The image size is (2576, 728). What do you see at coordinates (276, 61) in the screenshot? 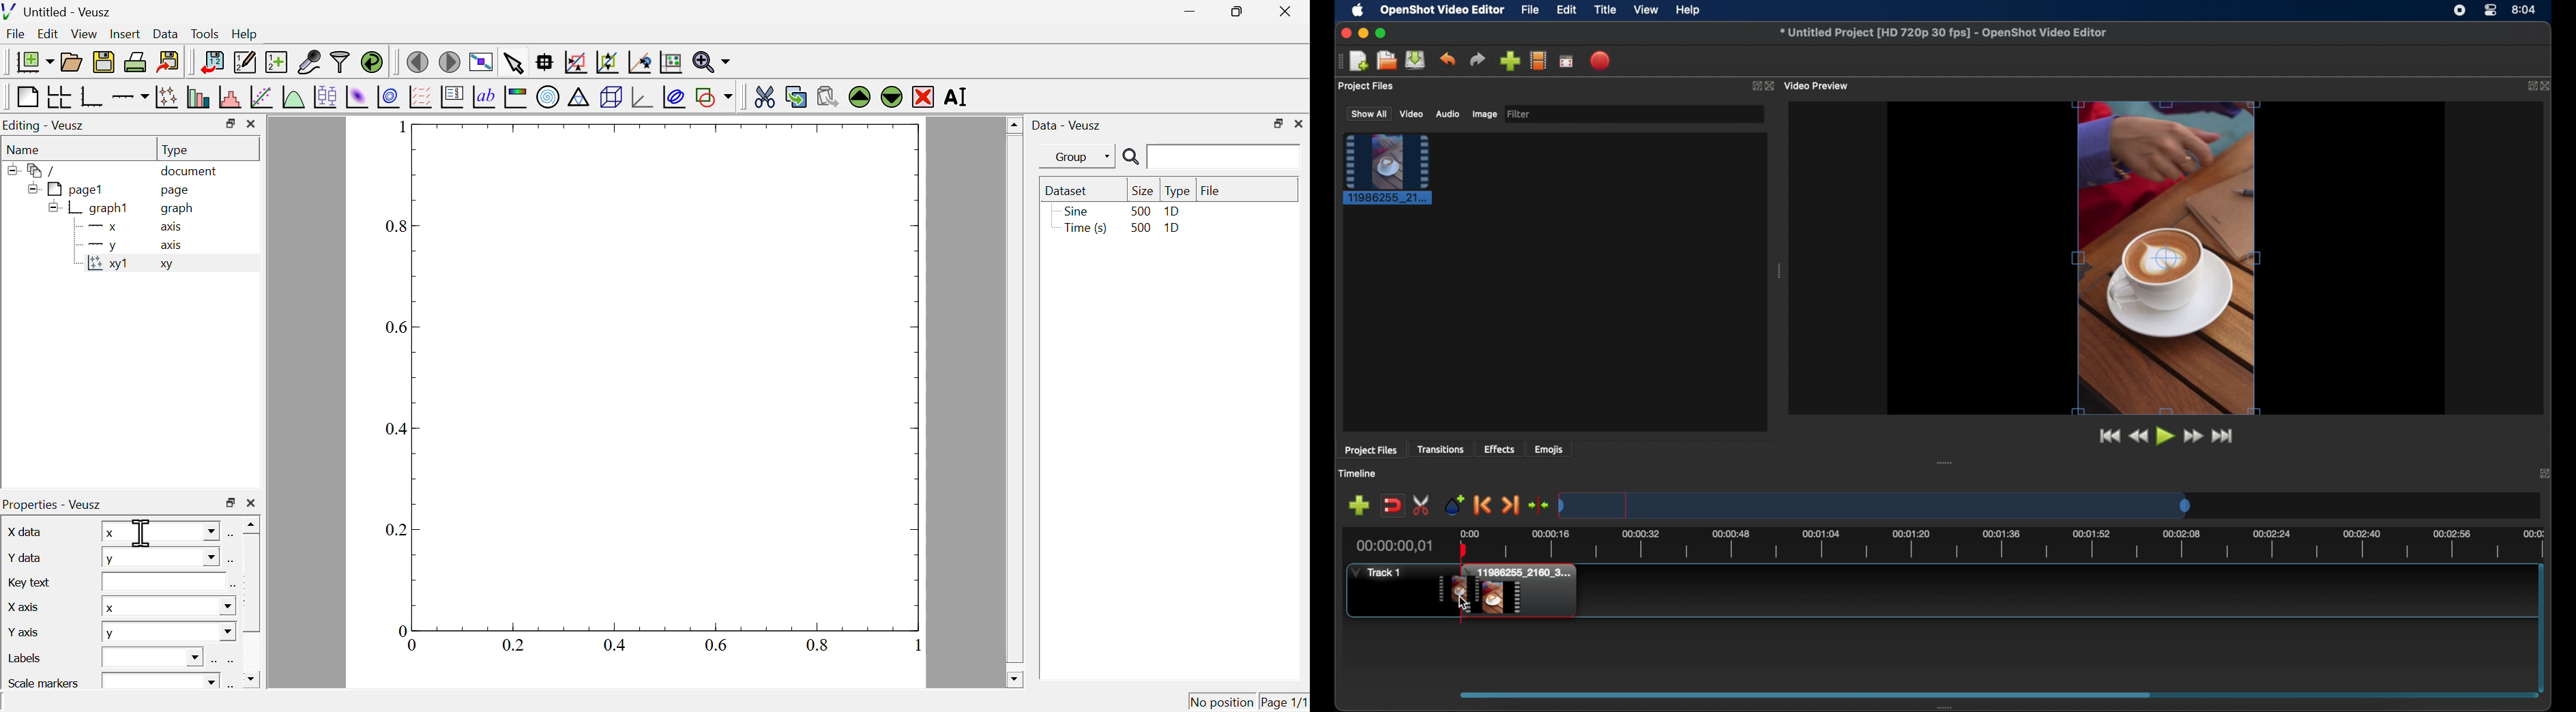
I see `create new data sets using ranges` at bounding box center [276, 61].